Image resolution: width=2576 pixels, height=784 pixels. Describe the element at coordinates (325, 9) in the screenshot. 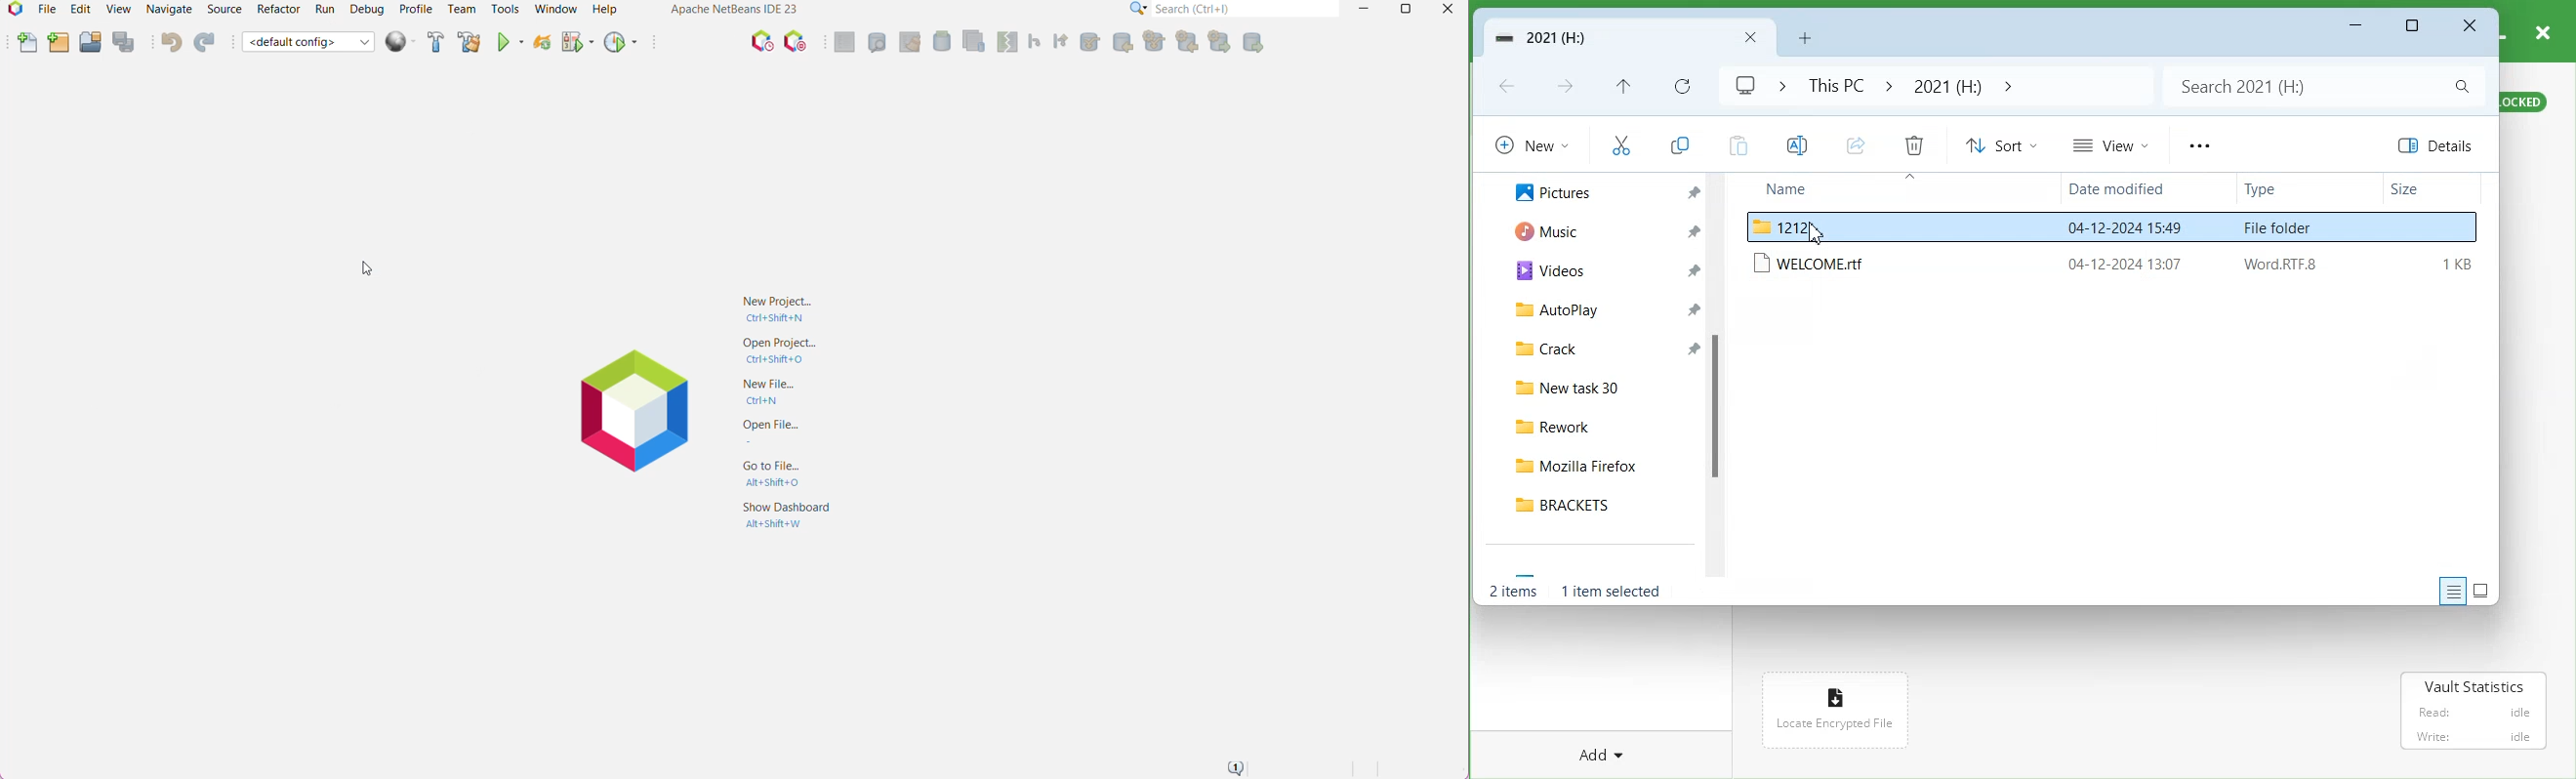

I see `Run` at that location.